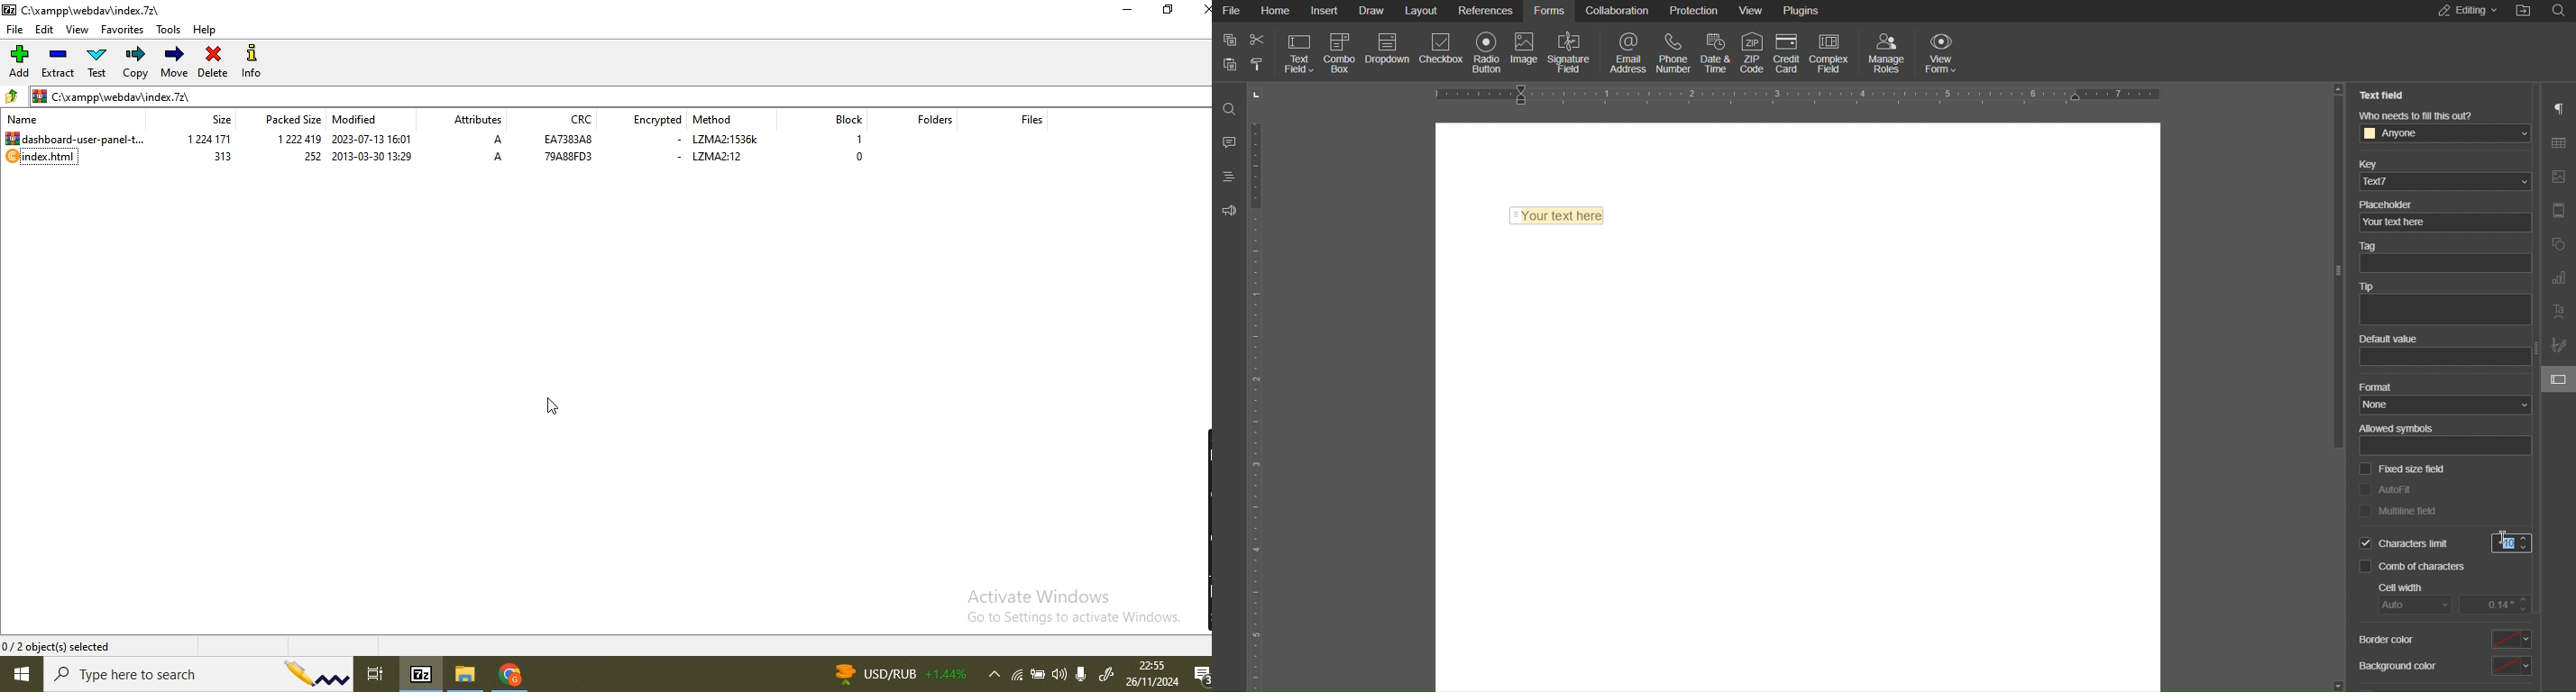 Image resolution: width=2576 pixels, height=700 pixels. Describe the element at coordinates (2457, 598) in the screenshot. I see `Cell Width` at that location.